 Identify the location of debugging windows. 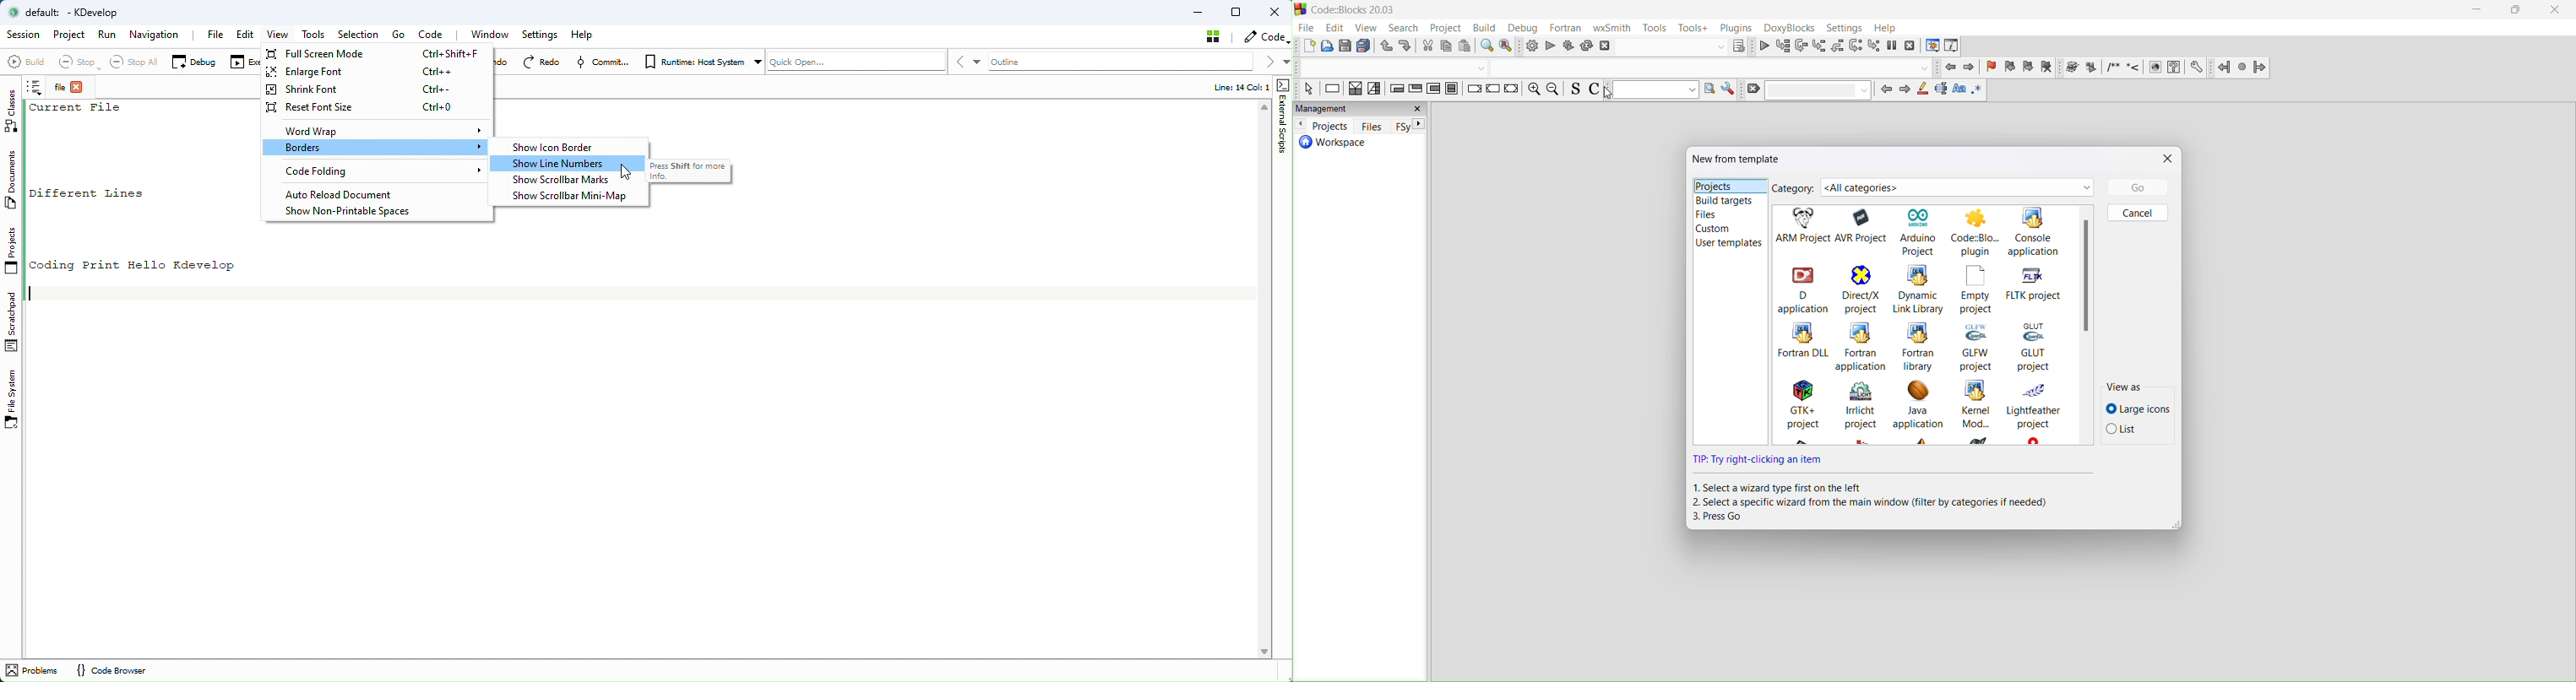
(1933, 45).